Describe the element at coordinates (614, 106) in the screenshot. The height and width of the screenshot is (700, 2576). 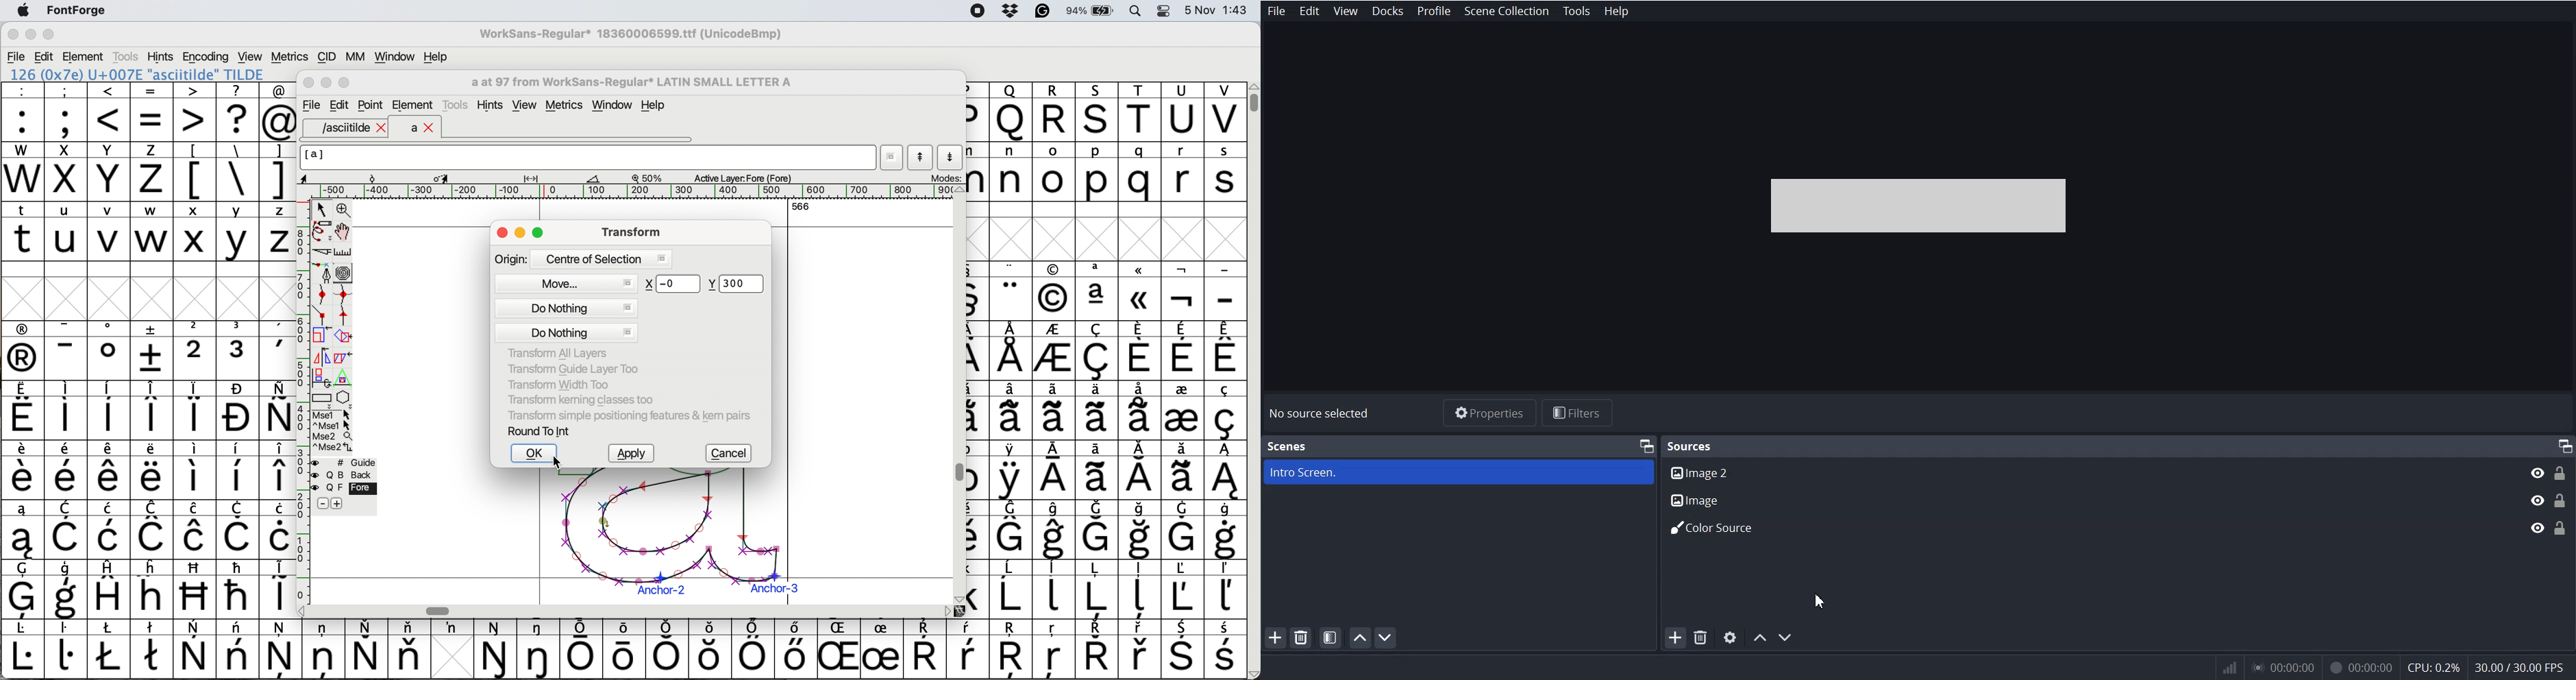
I see `window` at that location.